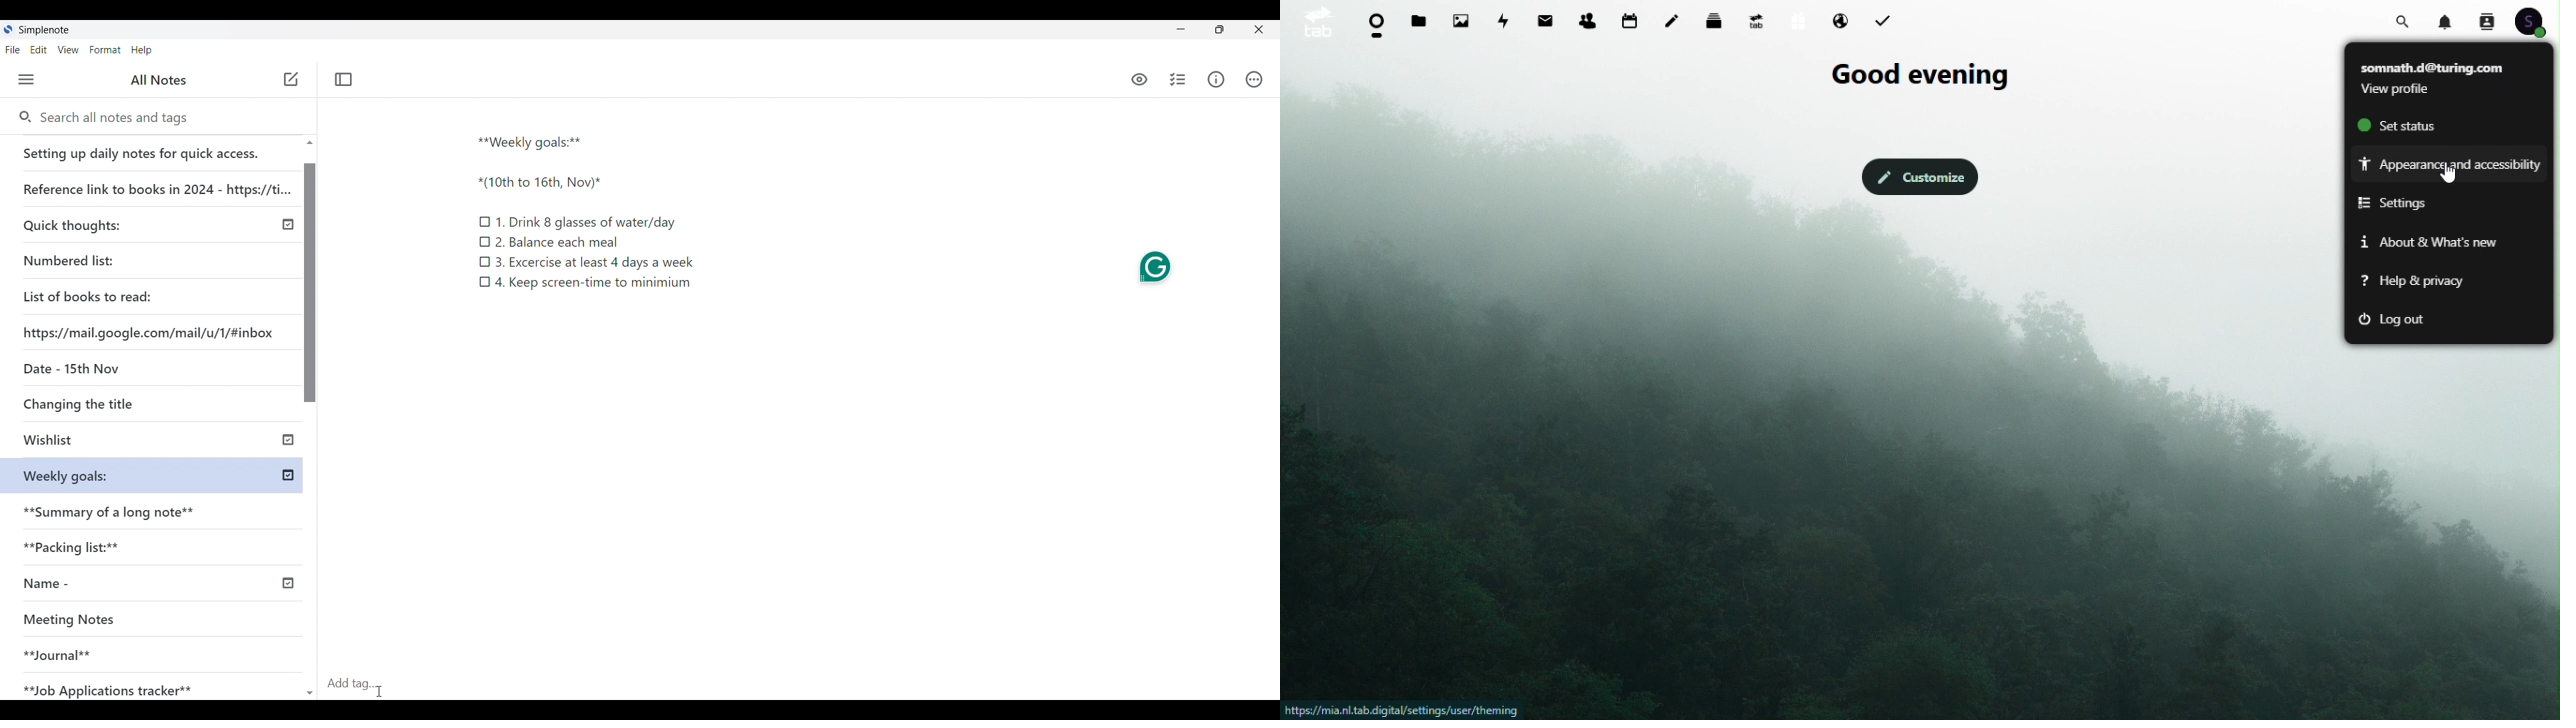 Image resolution: width=2576 pixels, height=728 pixels. What do you see at coordinates (107, 403) in the screenshot?
I see `Changing the title` at bounding box center [107, 403].